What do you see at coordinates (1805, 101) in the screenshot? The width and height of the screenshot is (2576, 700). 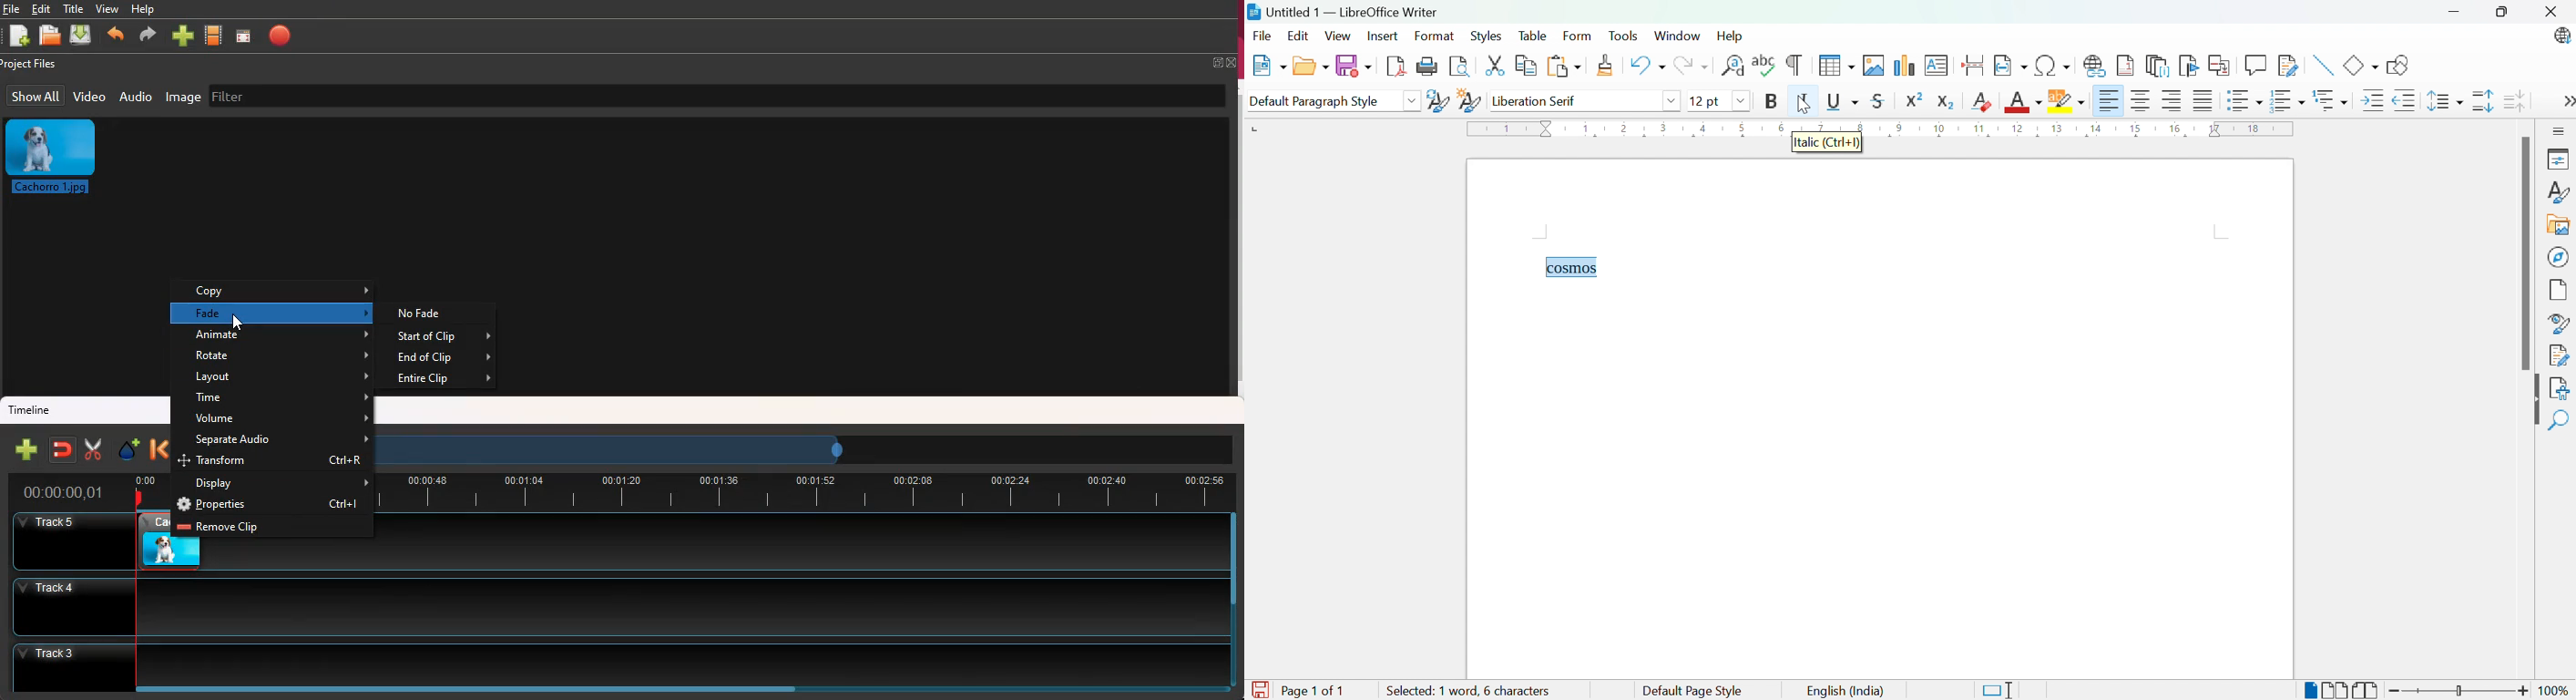 I see `Italic` at bounding box center [1805, 101].